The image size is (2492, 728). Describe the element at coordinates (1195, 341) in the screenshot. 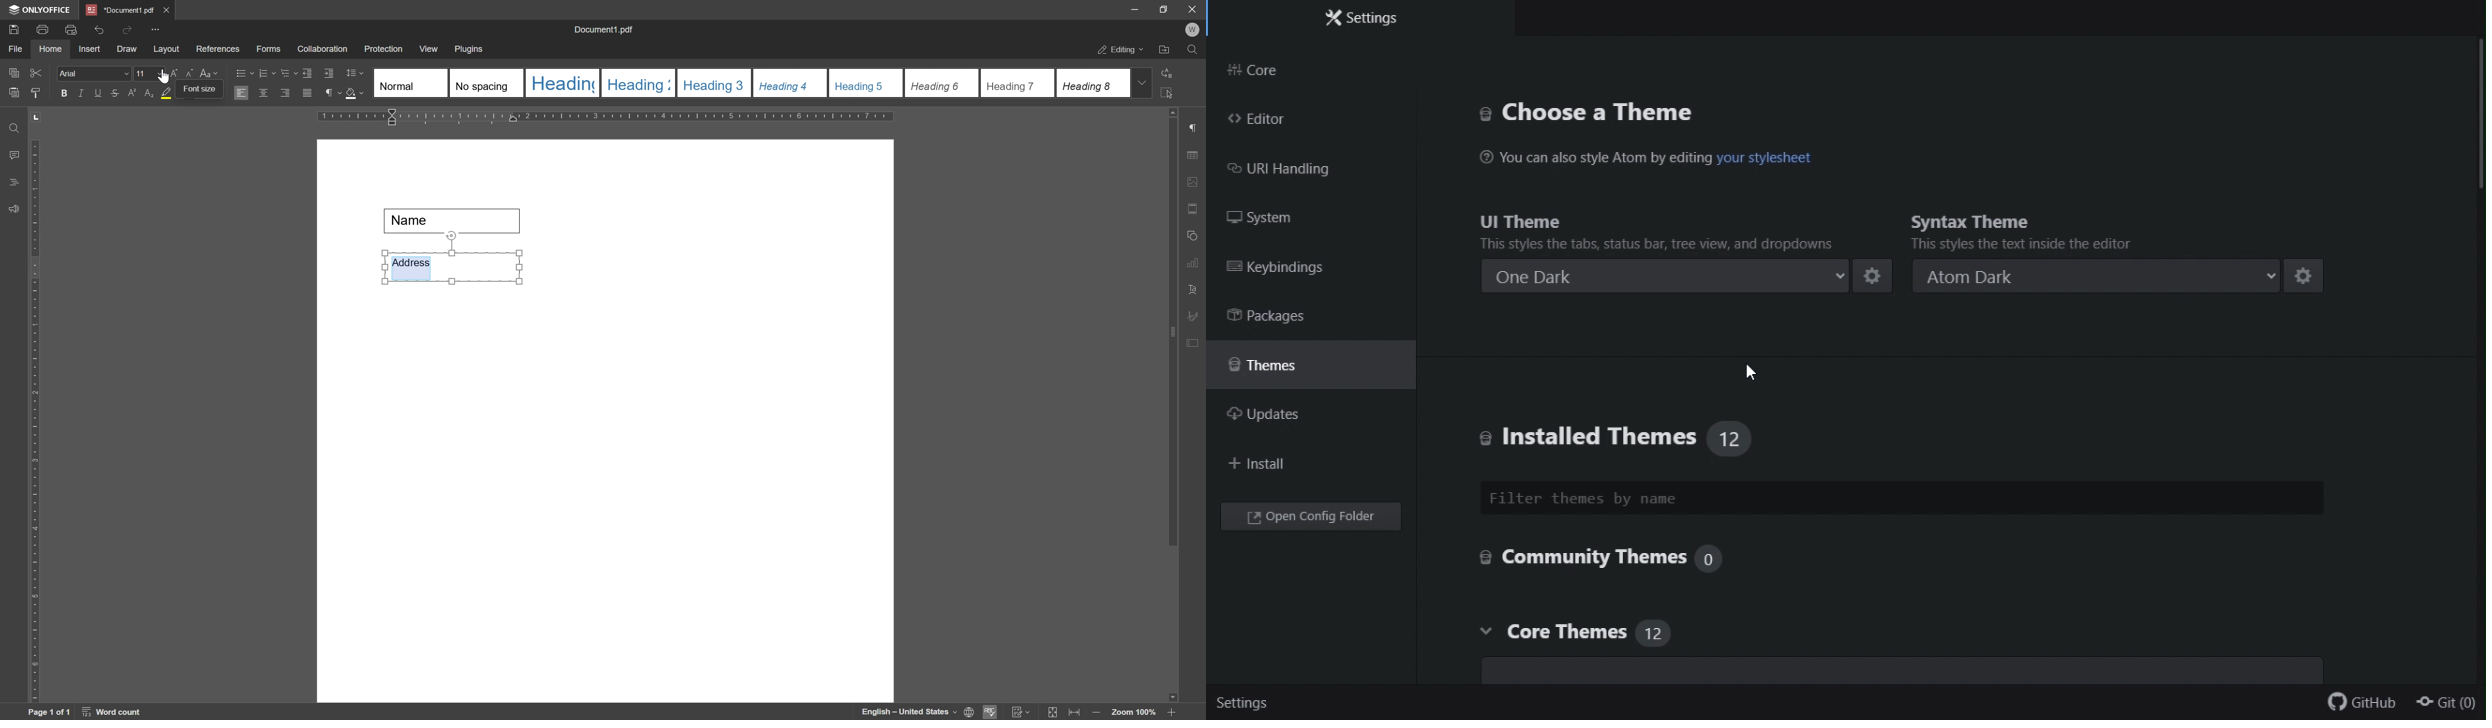

I see `form settings` at that location.